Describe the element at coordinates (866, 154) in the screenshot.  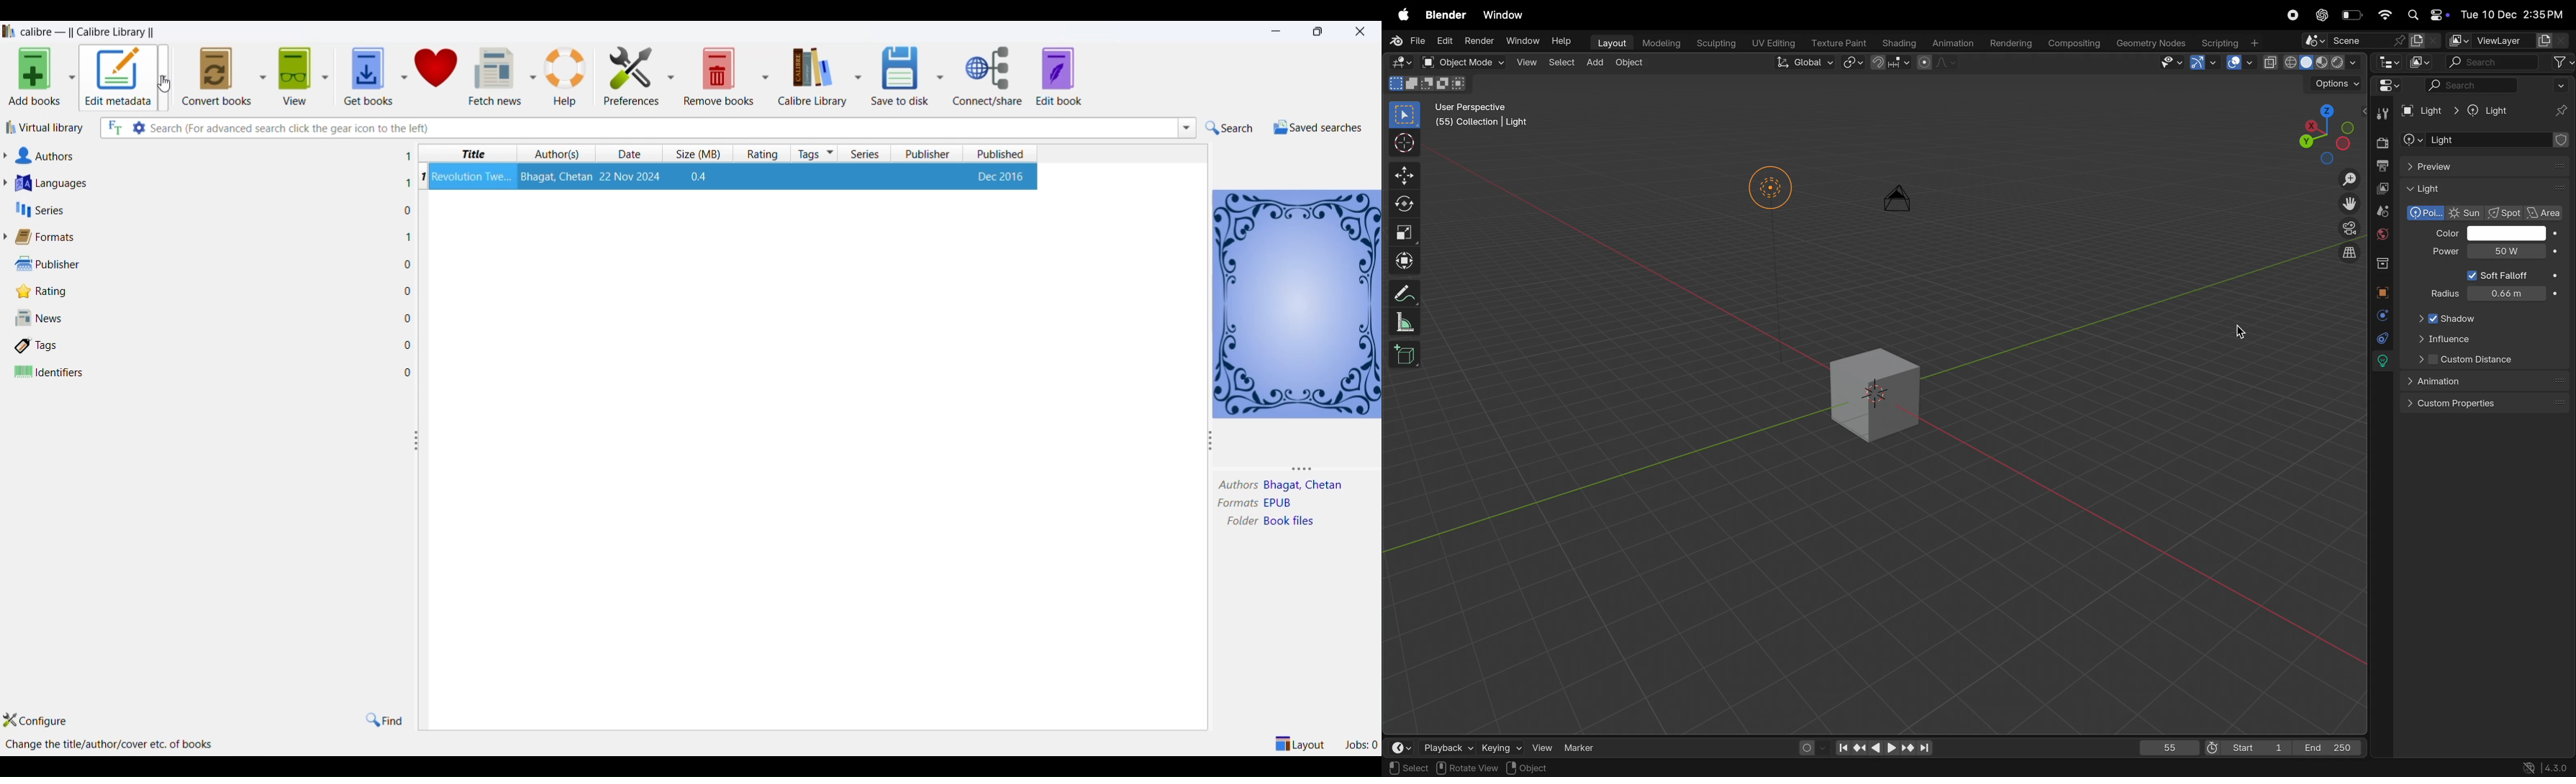
I see `series` at that location.